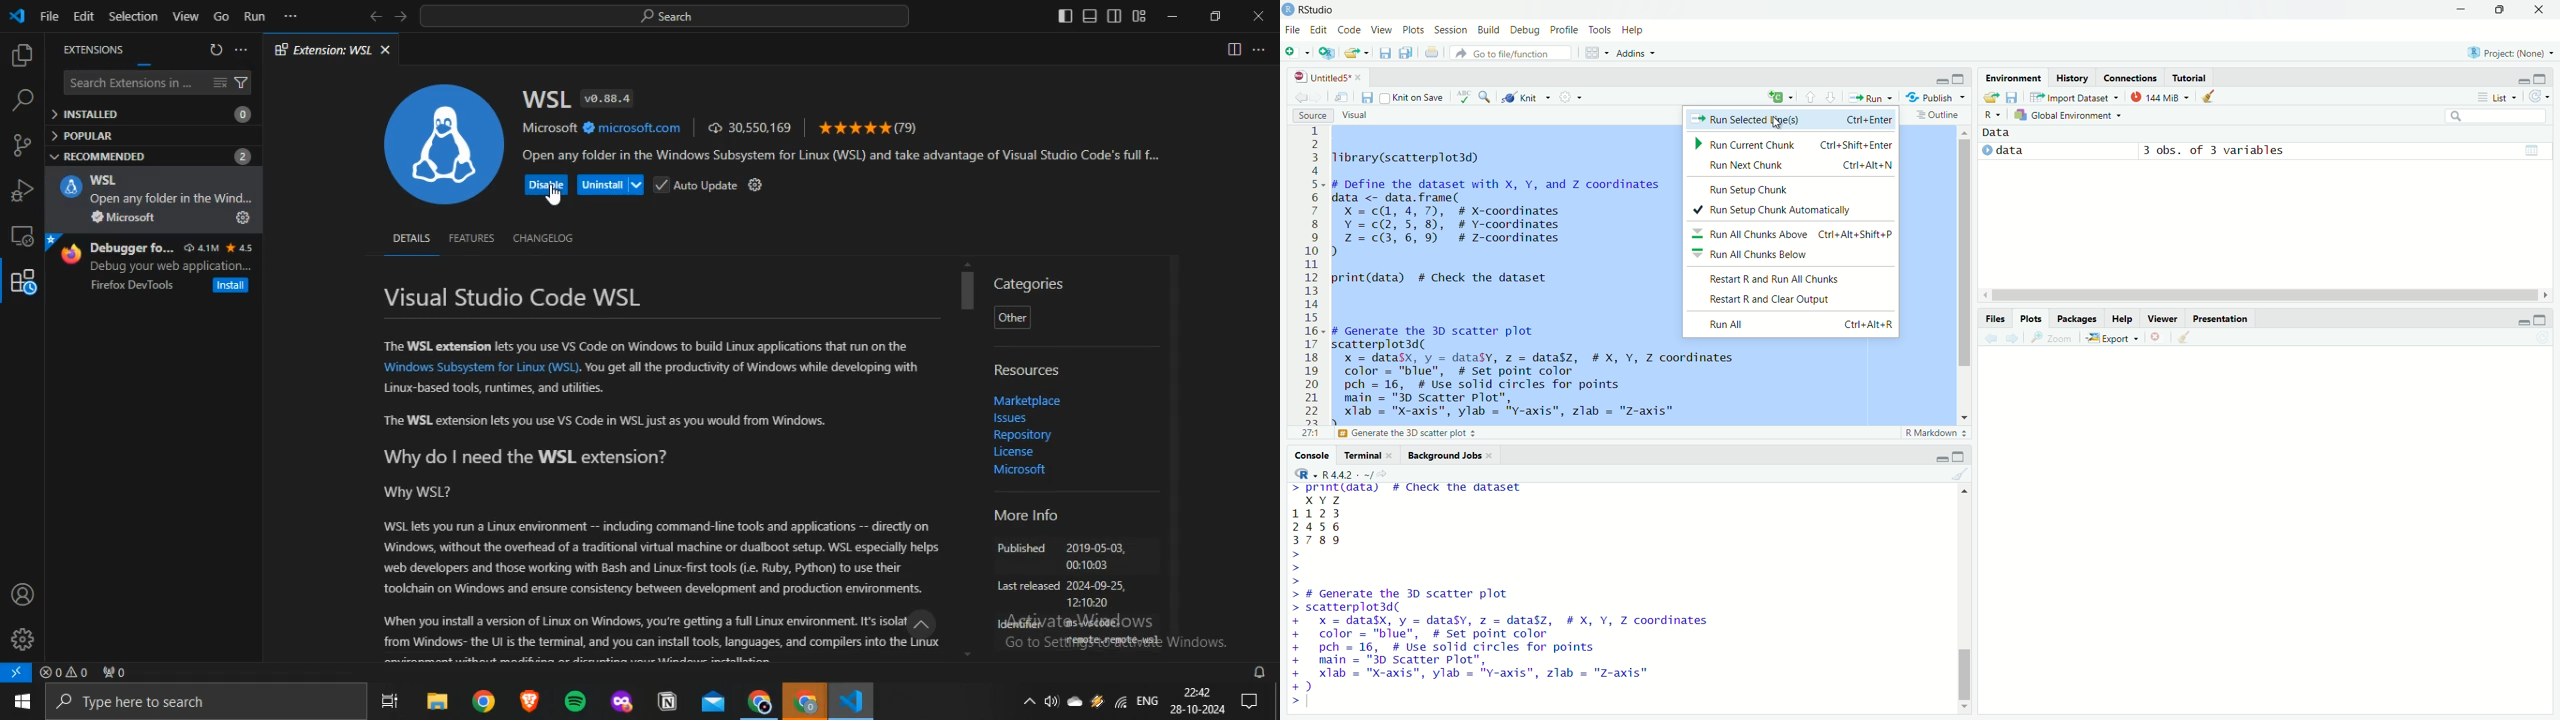 The width and height of the screenshot is (2576, 728). Describe the element at coordinates (759, 701) in the screenshot. I see `Google Chrome` at that location.